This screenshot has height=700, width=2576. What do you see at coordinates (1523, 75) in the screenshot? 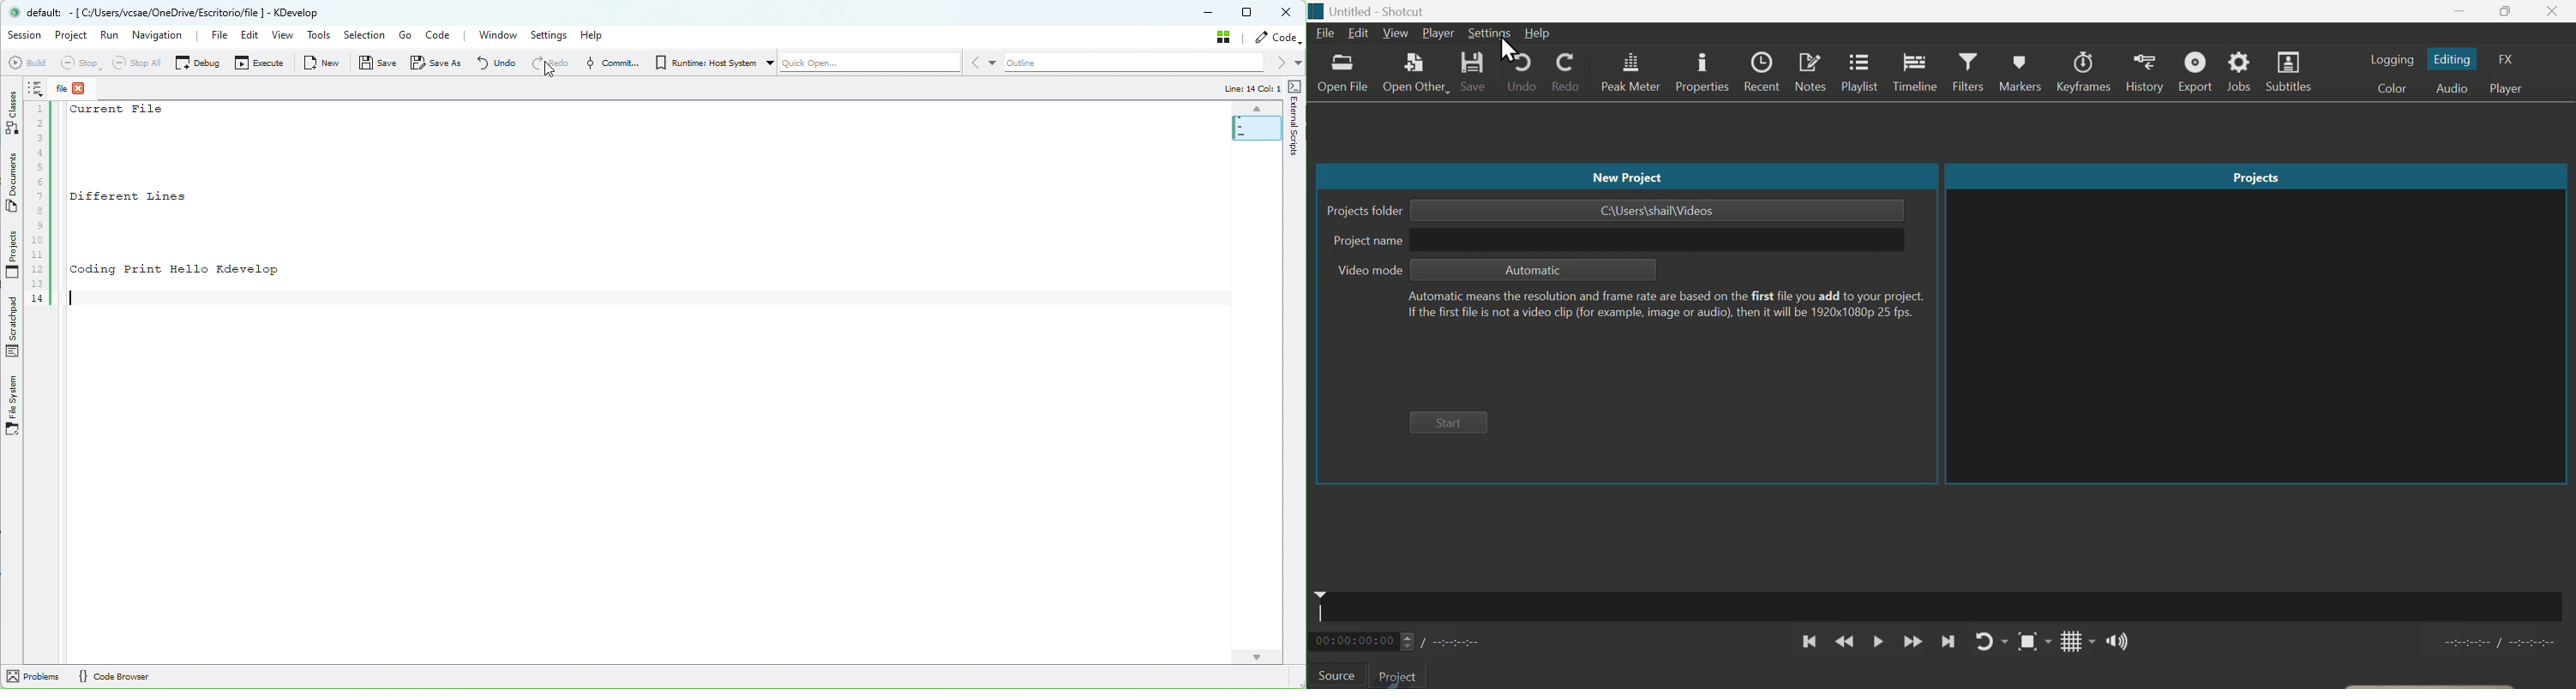
I see `Undo` at bounding box center [1523, 75].